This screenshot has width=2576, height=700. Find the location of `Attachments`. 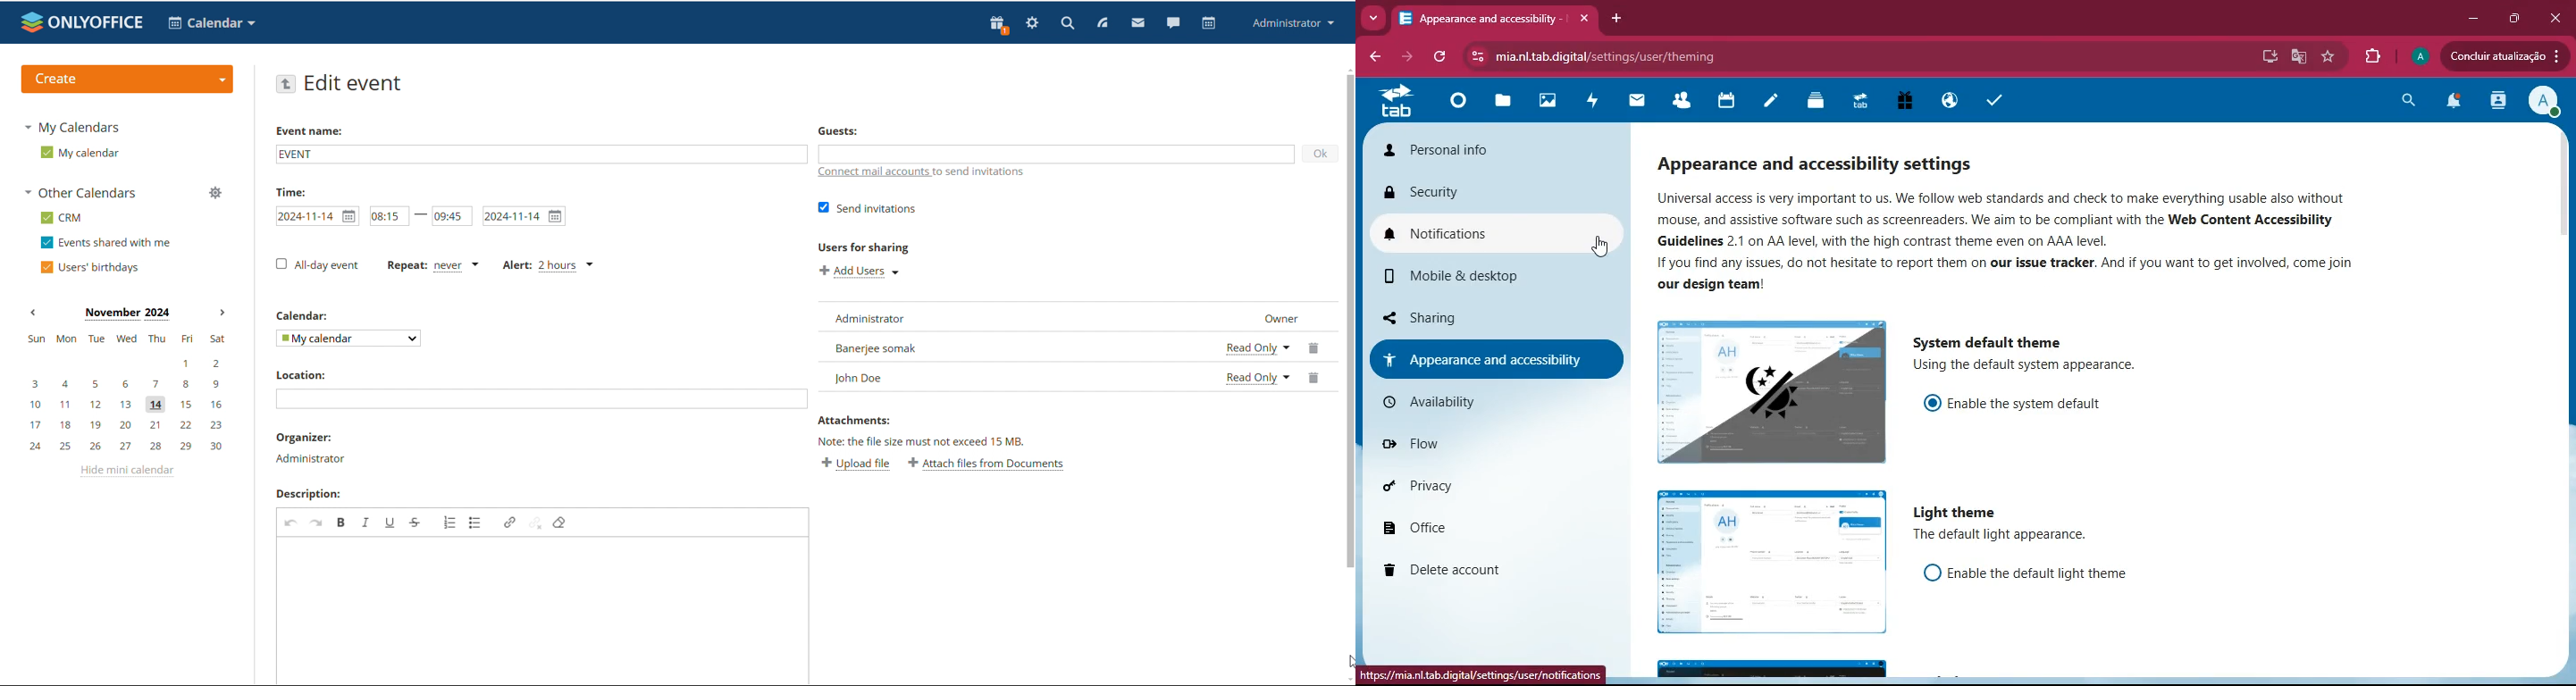

Attachments is located at coordinates (855, 421).